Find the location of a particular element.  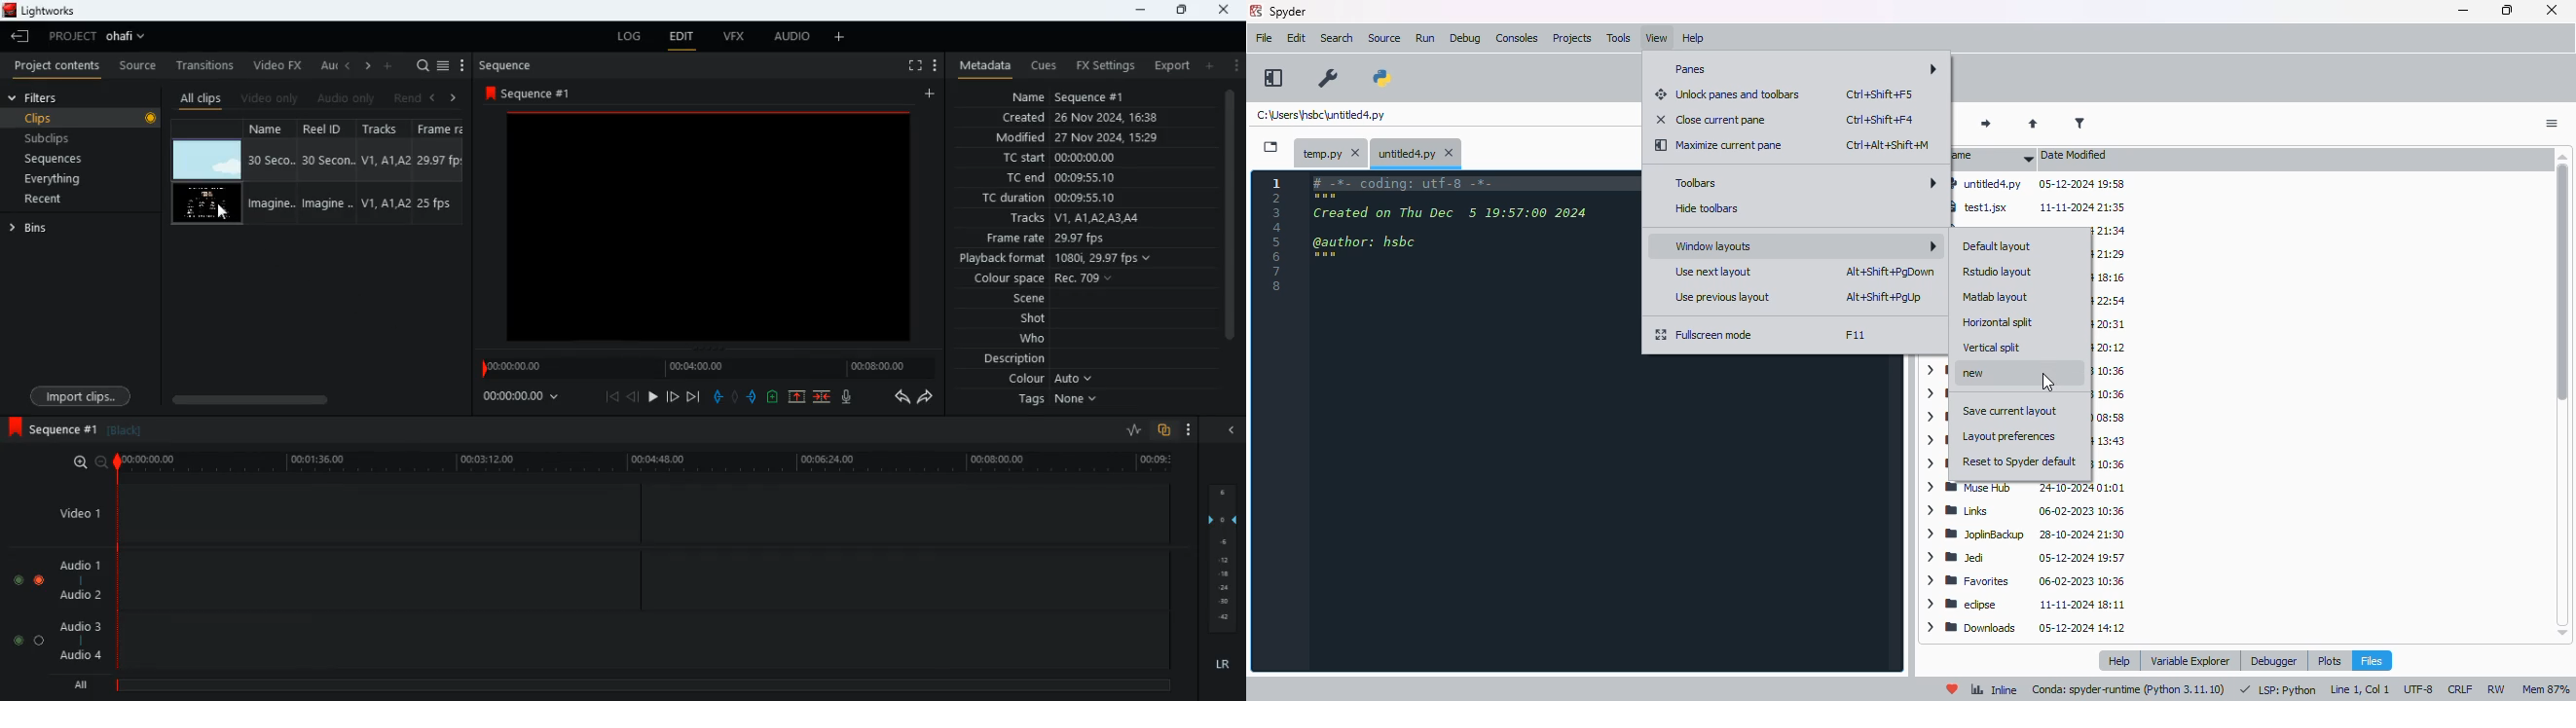

one drive is located at coordinates (2111, 440).